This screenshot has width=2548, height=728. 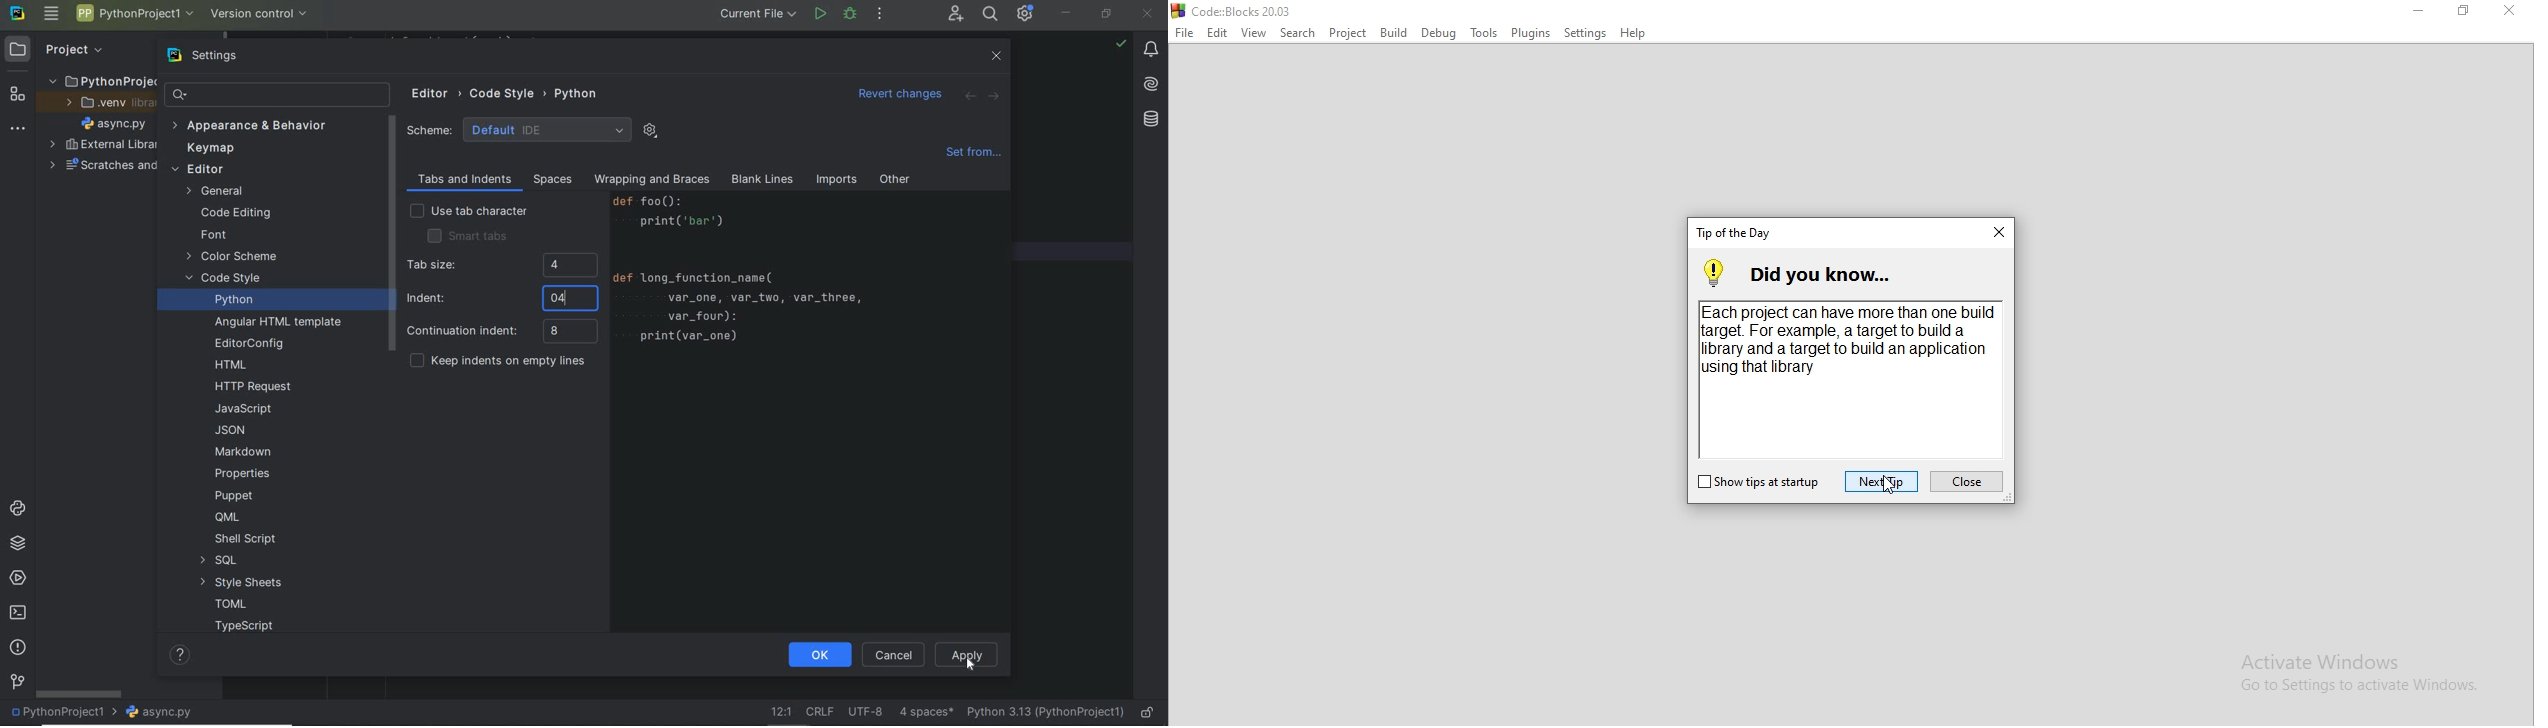 I want to click on did you know, so click(x=1795, y=270).